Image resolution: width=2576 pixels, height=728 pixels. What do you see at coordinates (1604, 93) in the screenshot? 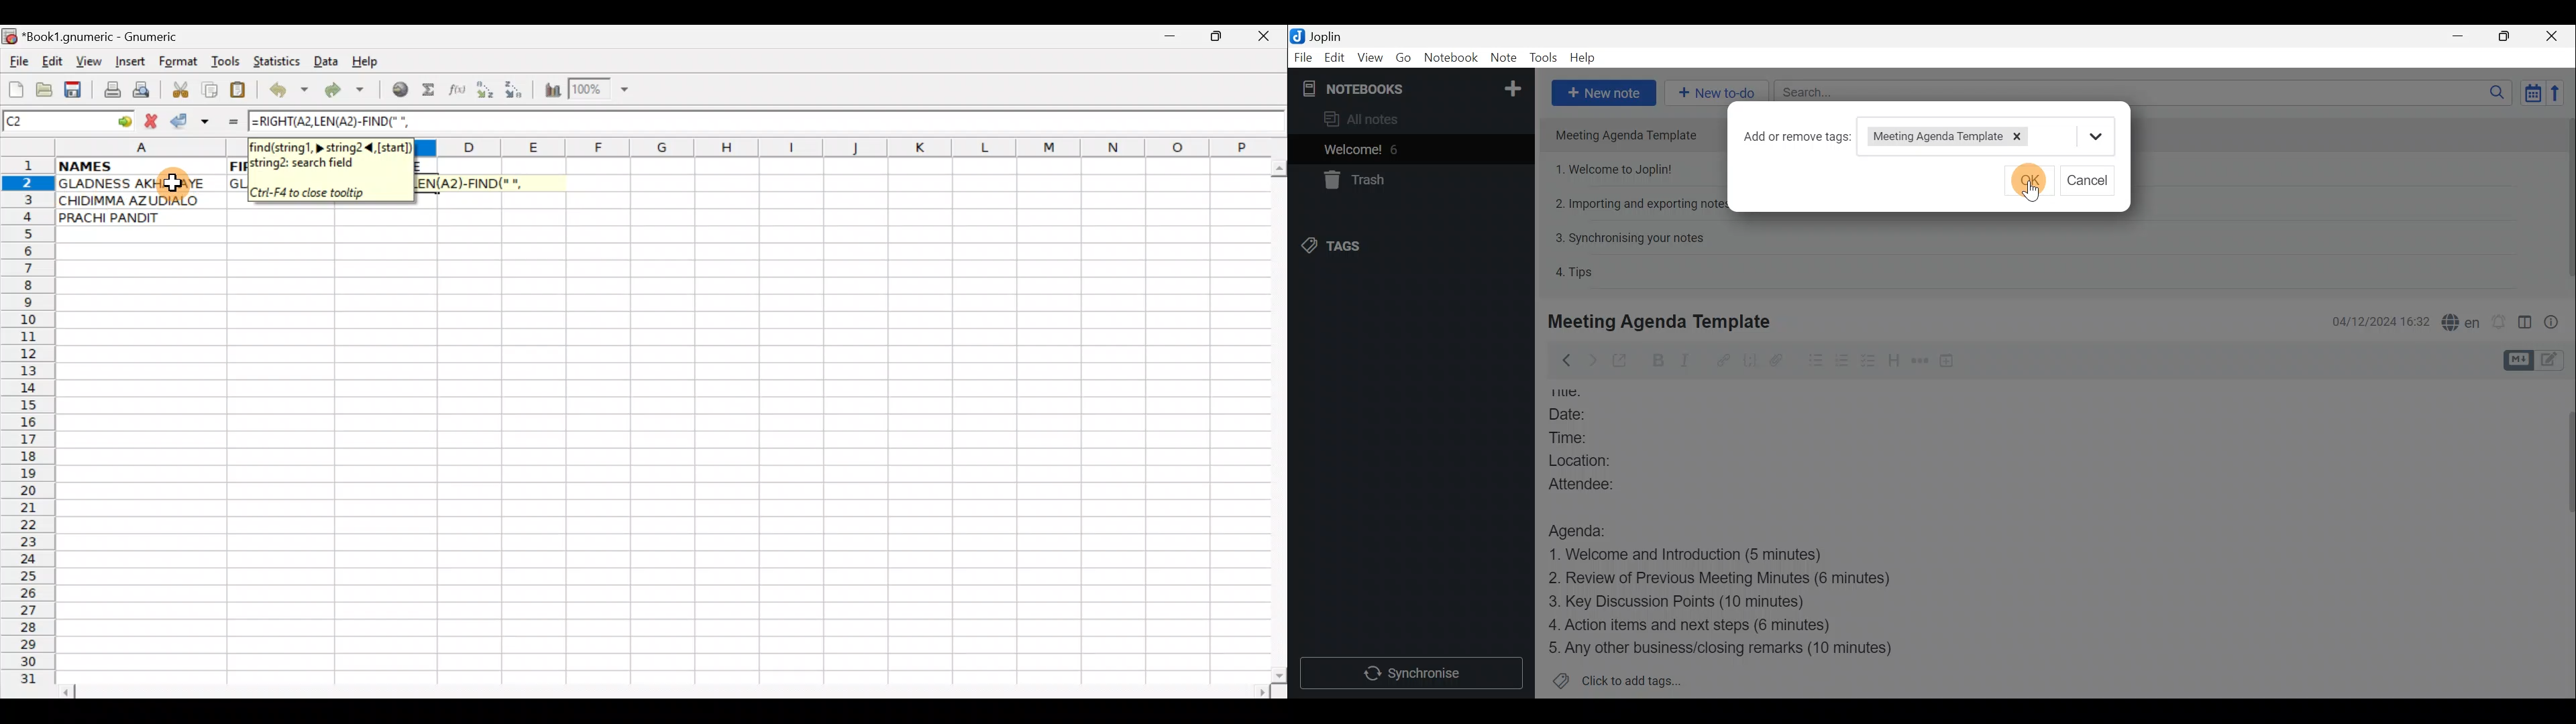
I see `New note` at bounding box center [1604, 93].